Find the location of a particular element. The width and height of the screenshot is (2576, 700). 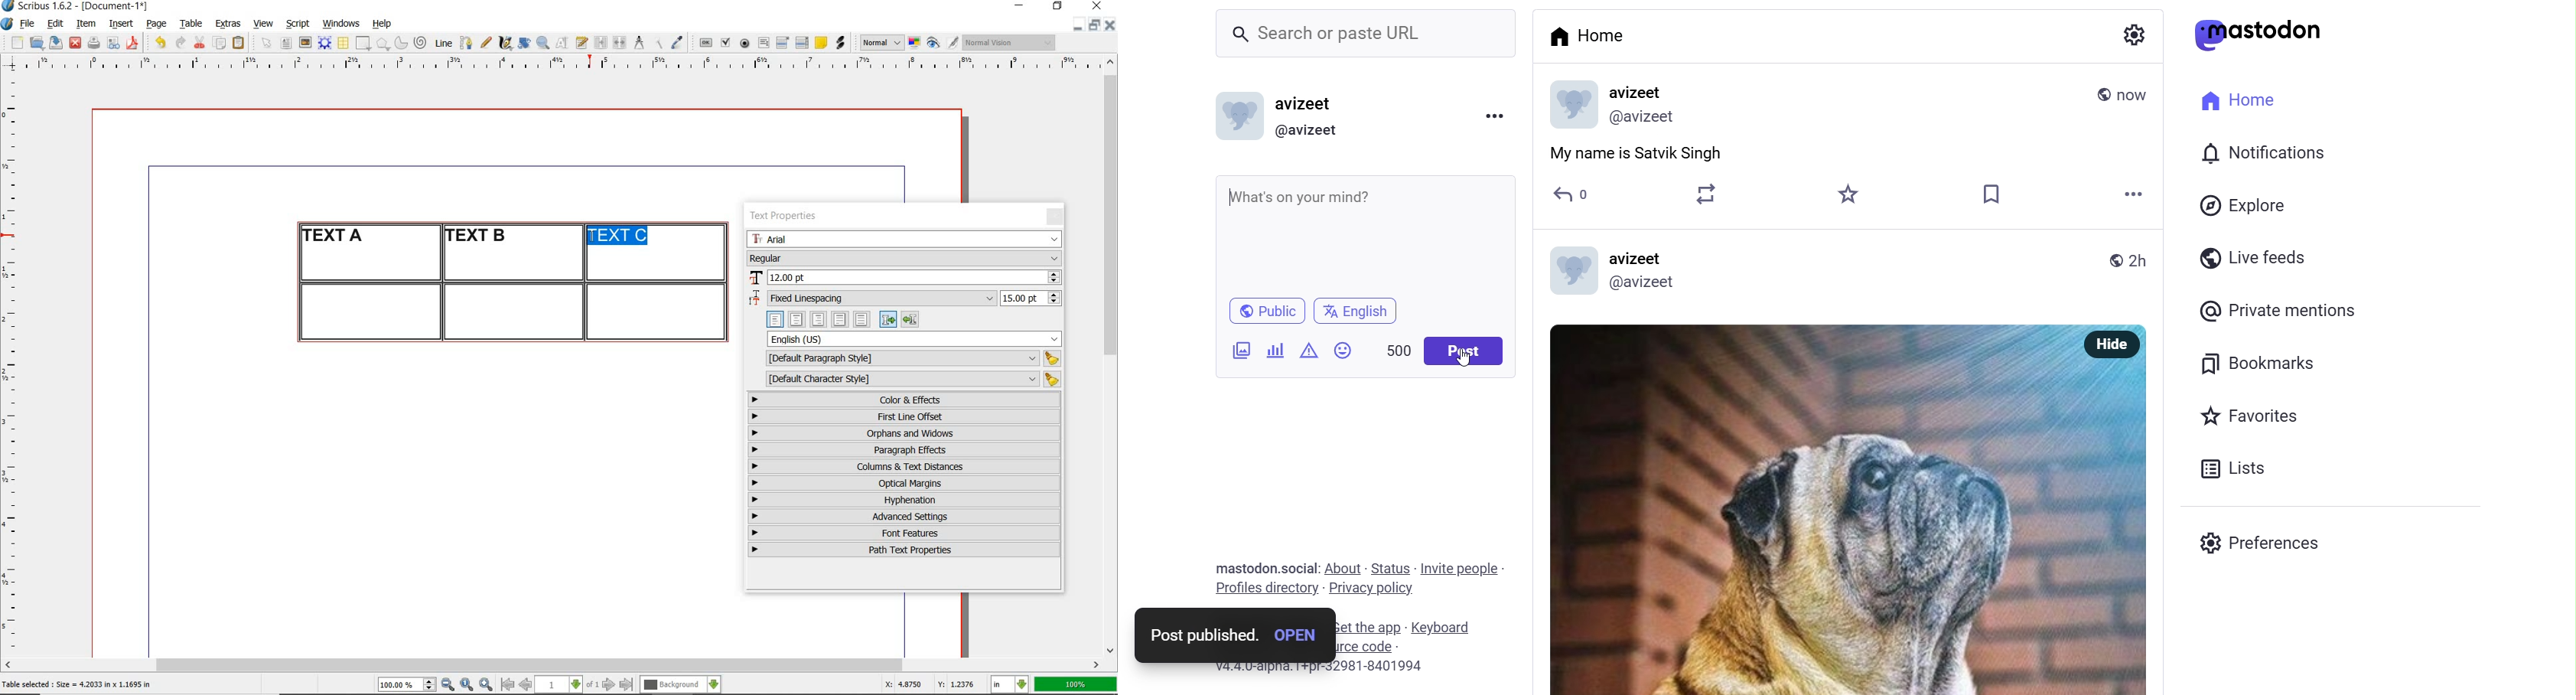

undo is located at coordinates (160, 43).